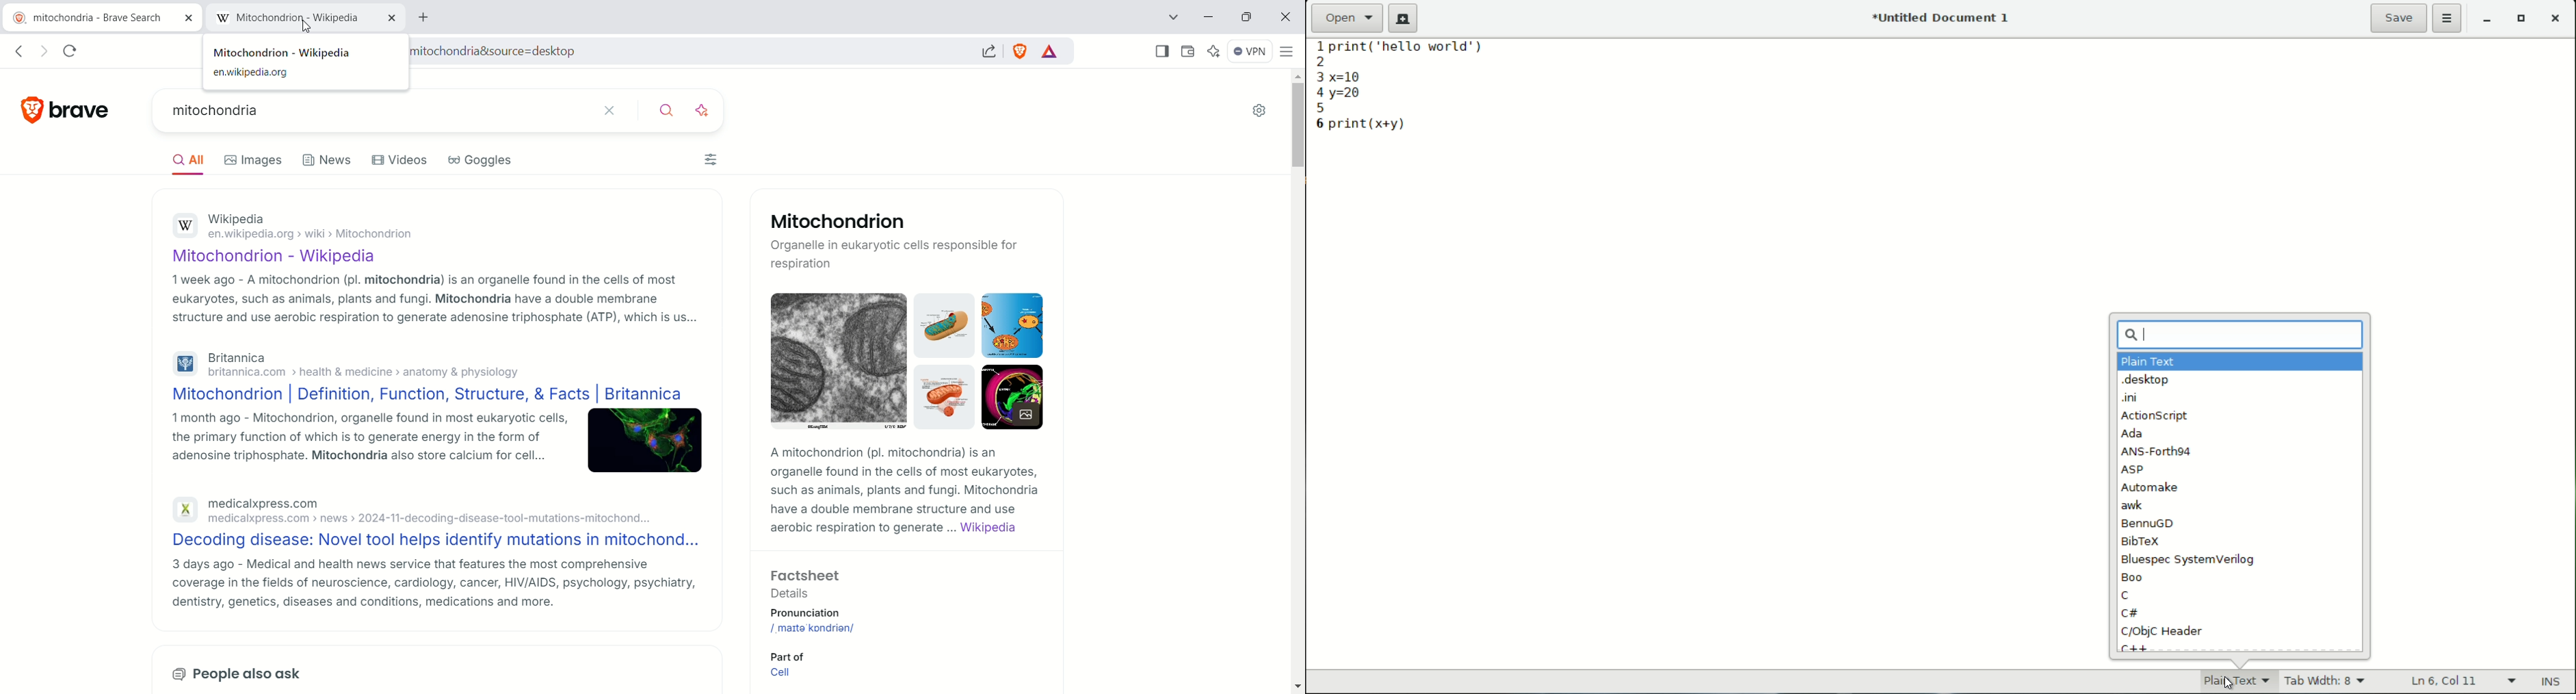 This screenshot has width=2576, height=700. I want to click on text, so click(1417, 51).